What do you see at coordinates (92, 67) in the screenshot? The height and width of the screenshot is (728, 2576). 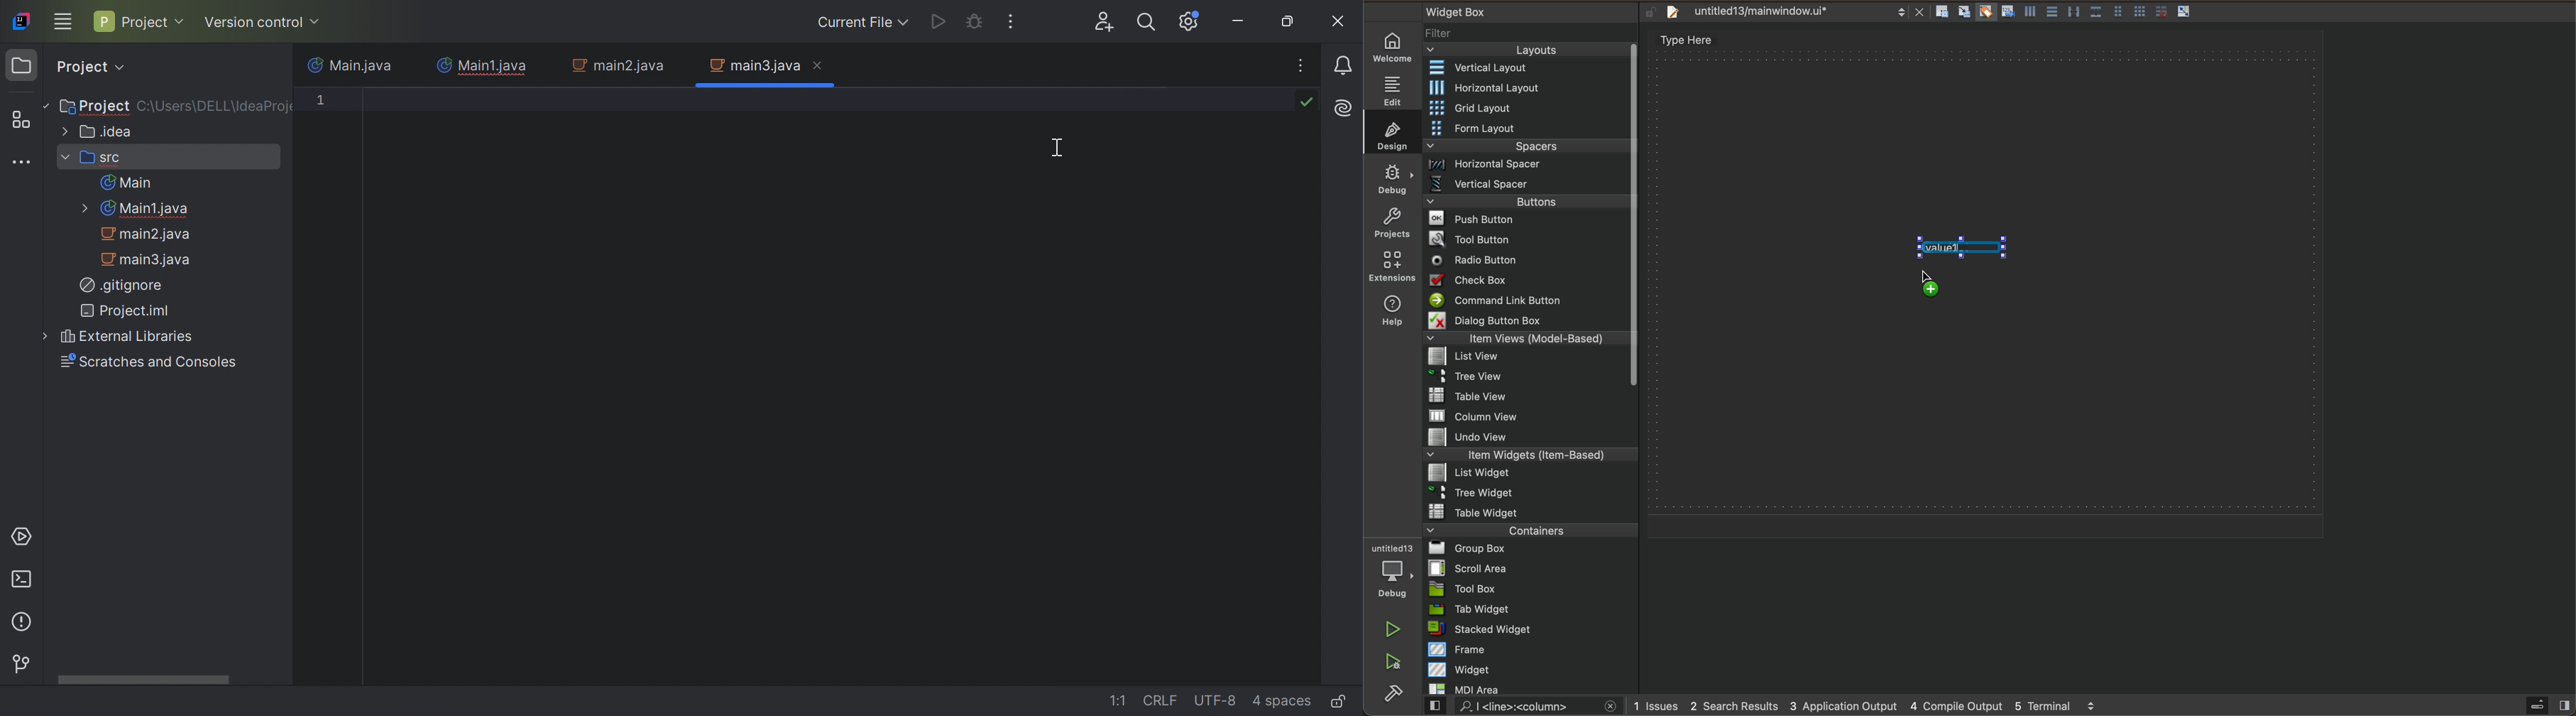 I see `Project` at bounding box center [92, 67].